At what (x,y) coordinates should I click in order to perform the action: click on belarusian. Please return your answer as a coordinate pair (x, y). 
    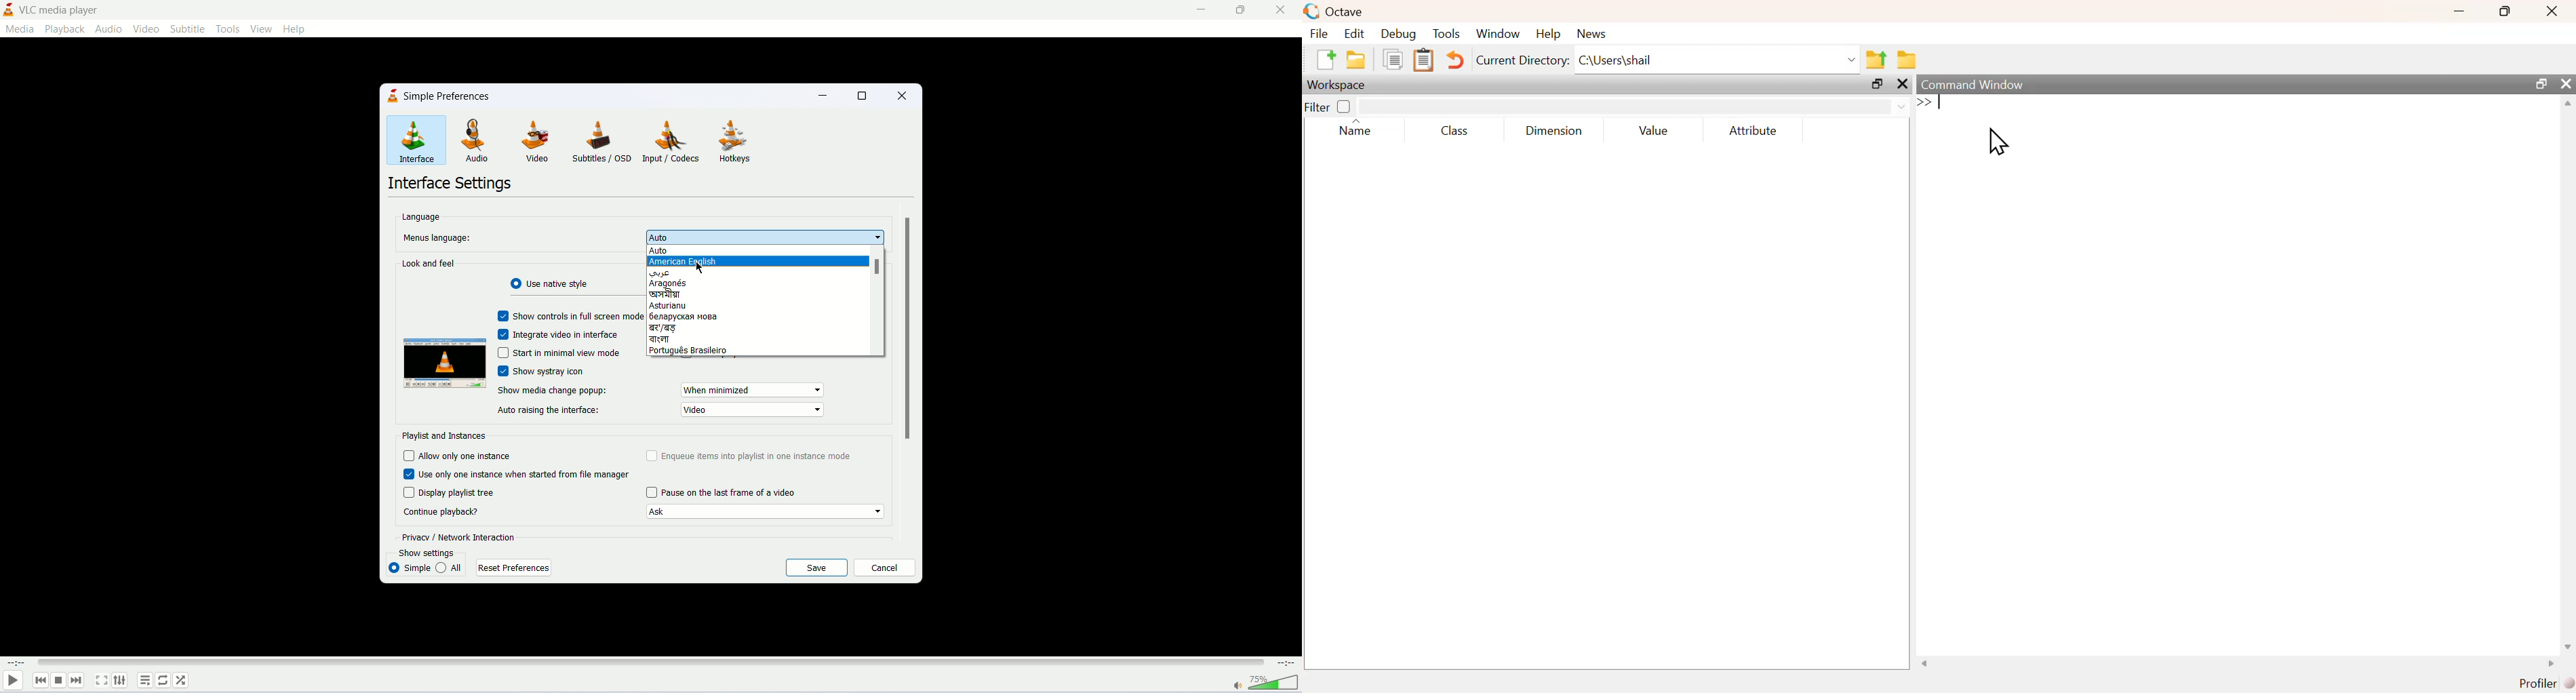
    Looking at the image, I should click on (685, 316).